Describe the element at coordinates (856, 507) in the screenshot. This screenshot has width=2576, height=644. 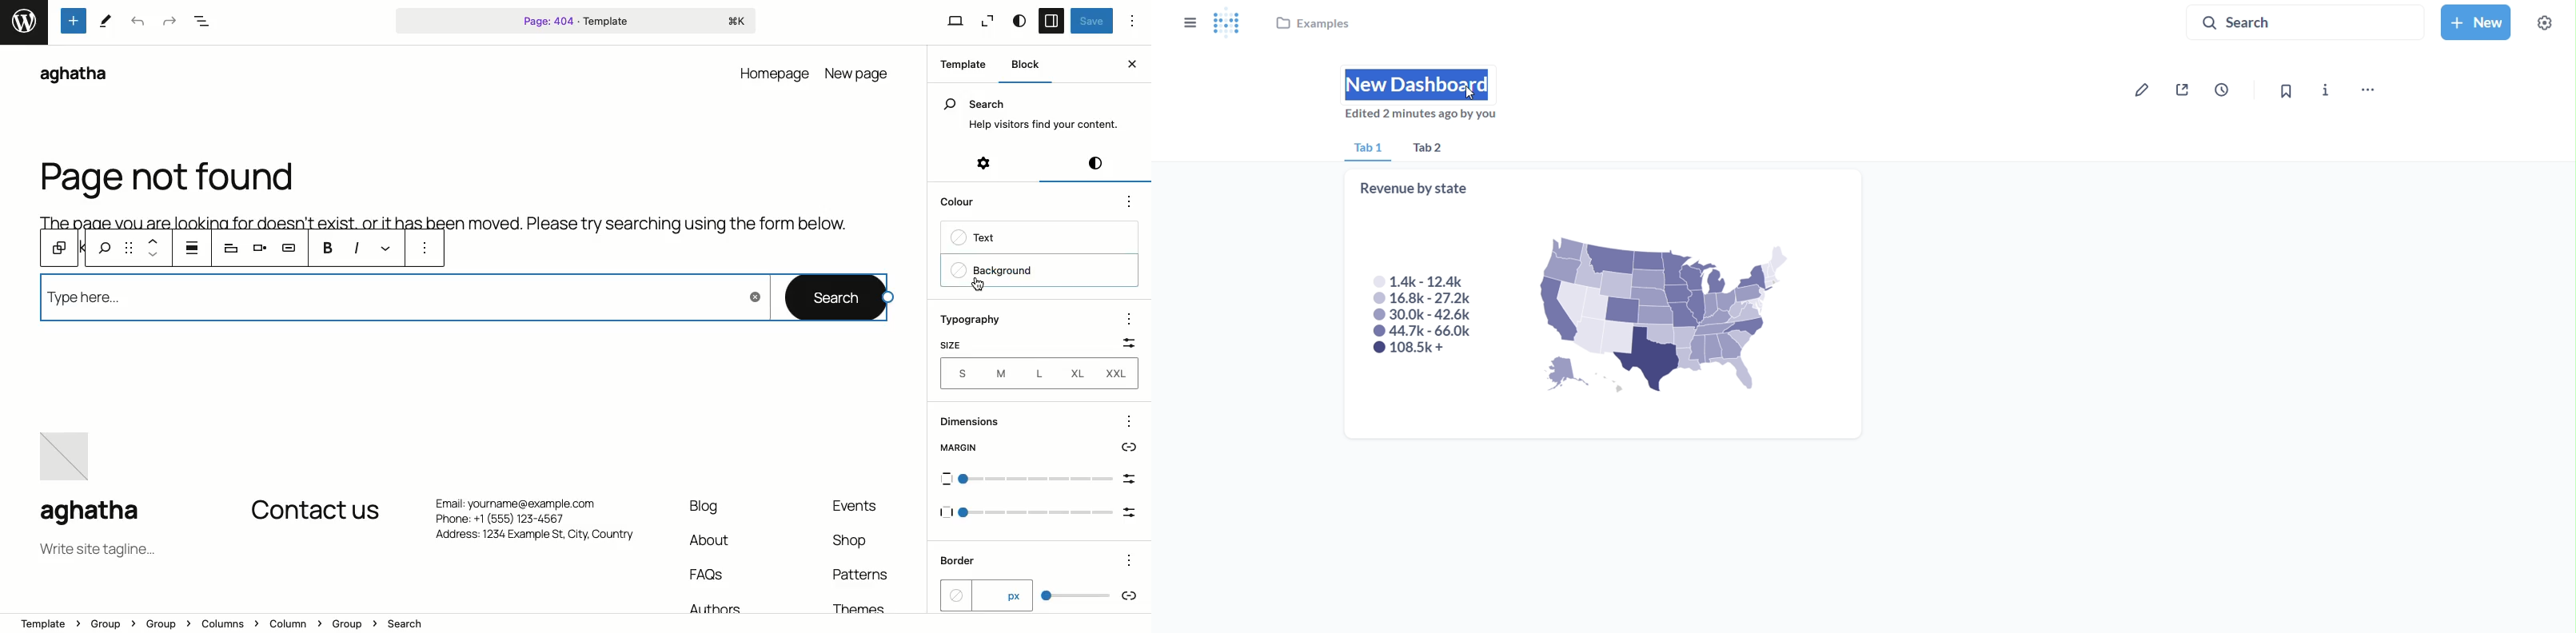
I see `Events` at that location.